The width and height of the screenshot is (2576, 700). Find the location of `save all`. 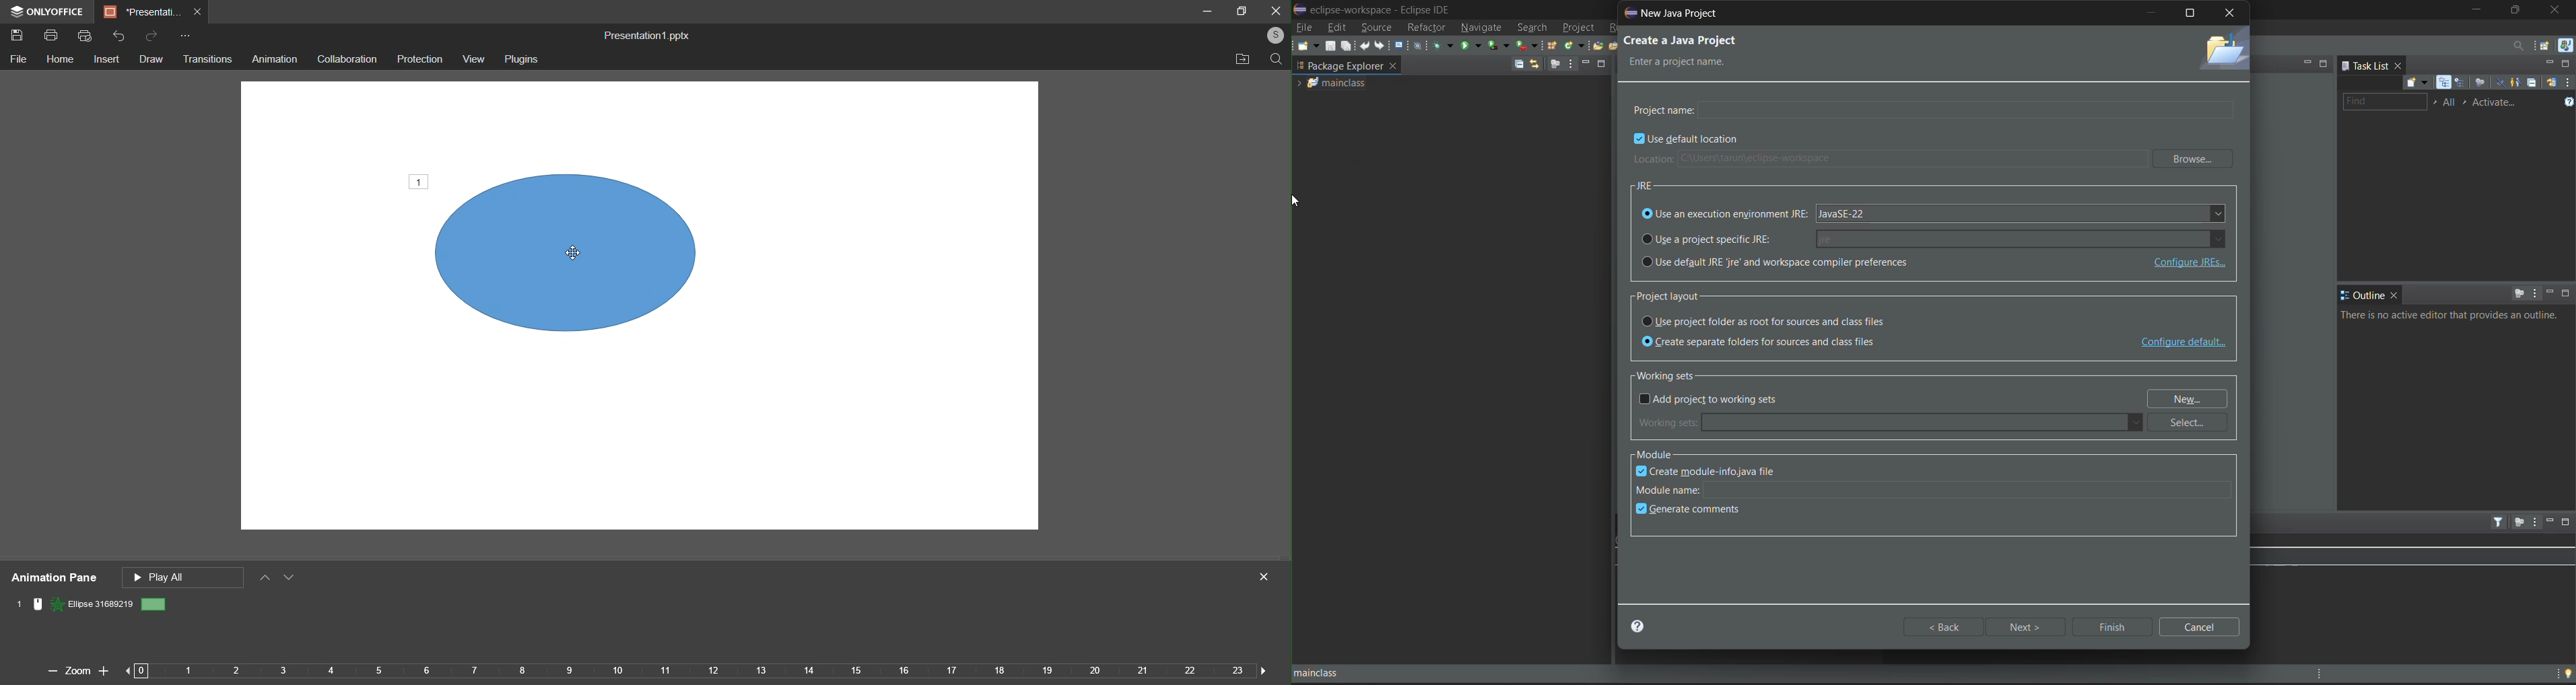

save all is located at coordinates (1349, 47).